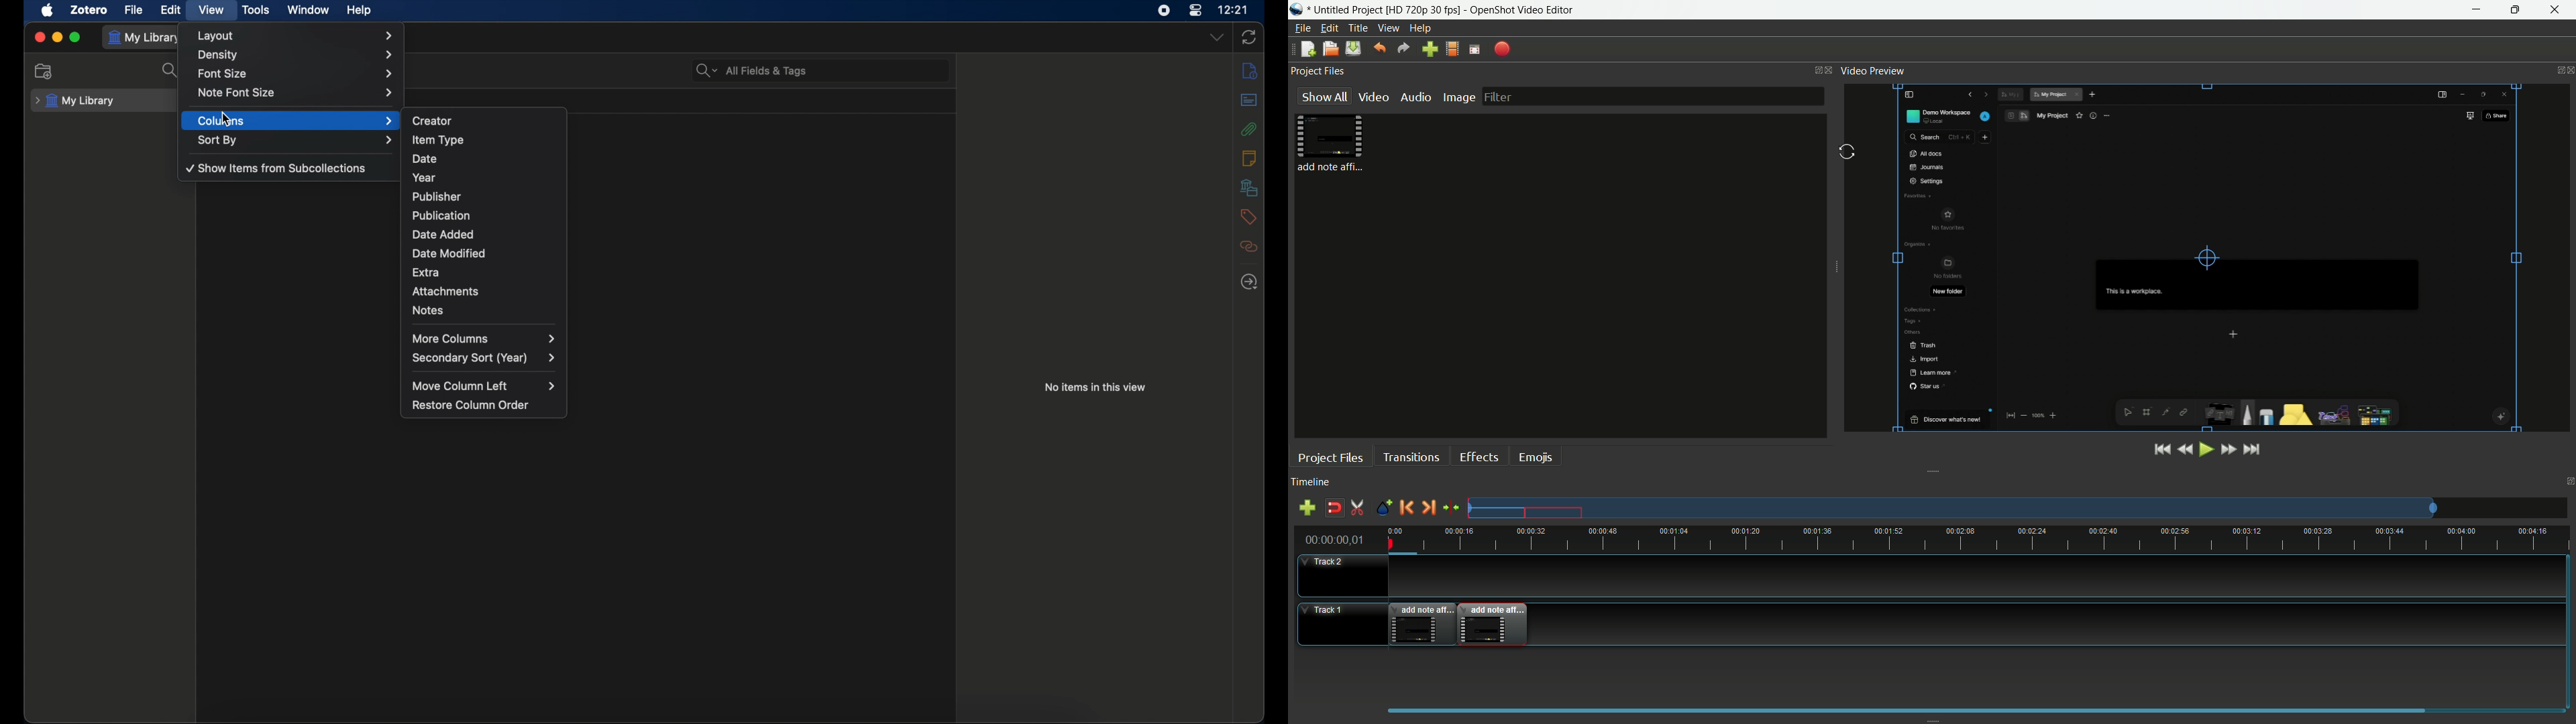 This screenshot has height=728, width=2576. Describe the element at coordinates (1458, 97) in the screenshot. I see `image` at that location.